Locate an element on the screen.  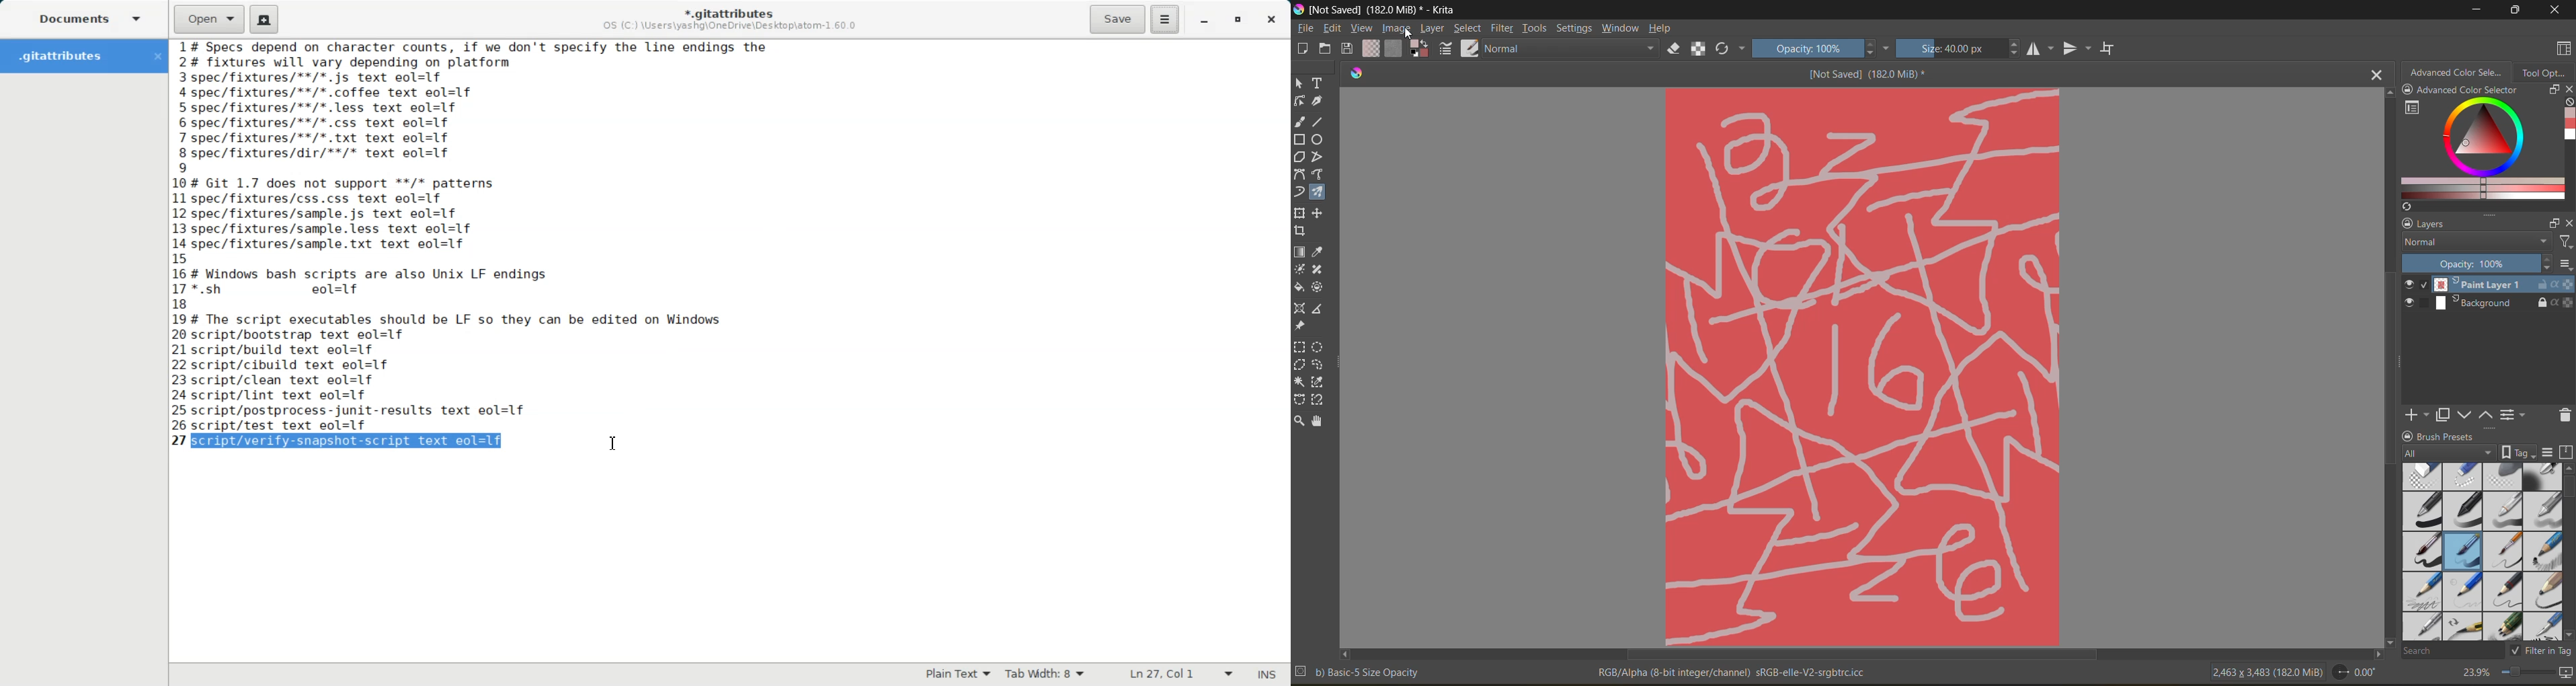
preview is located at coordinates (2412, 295).